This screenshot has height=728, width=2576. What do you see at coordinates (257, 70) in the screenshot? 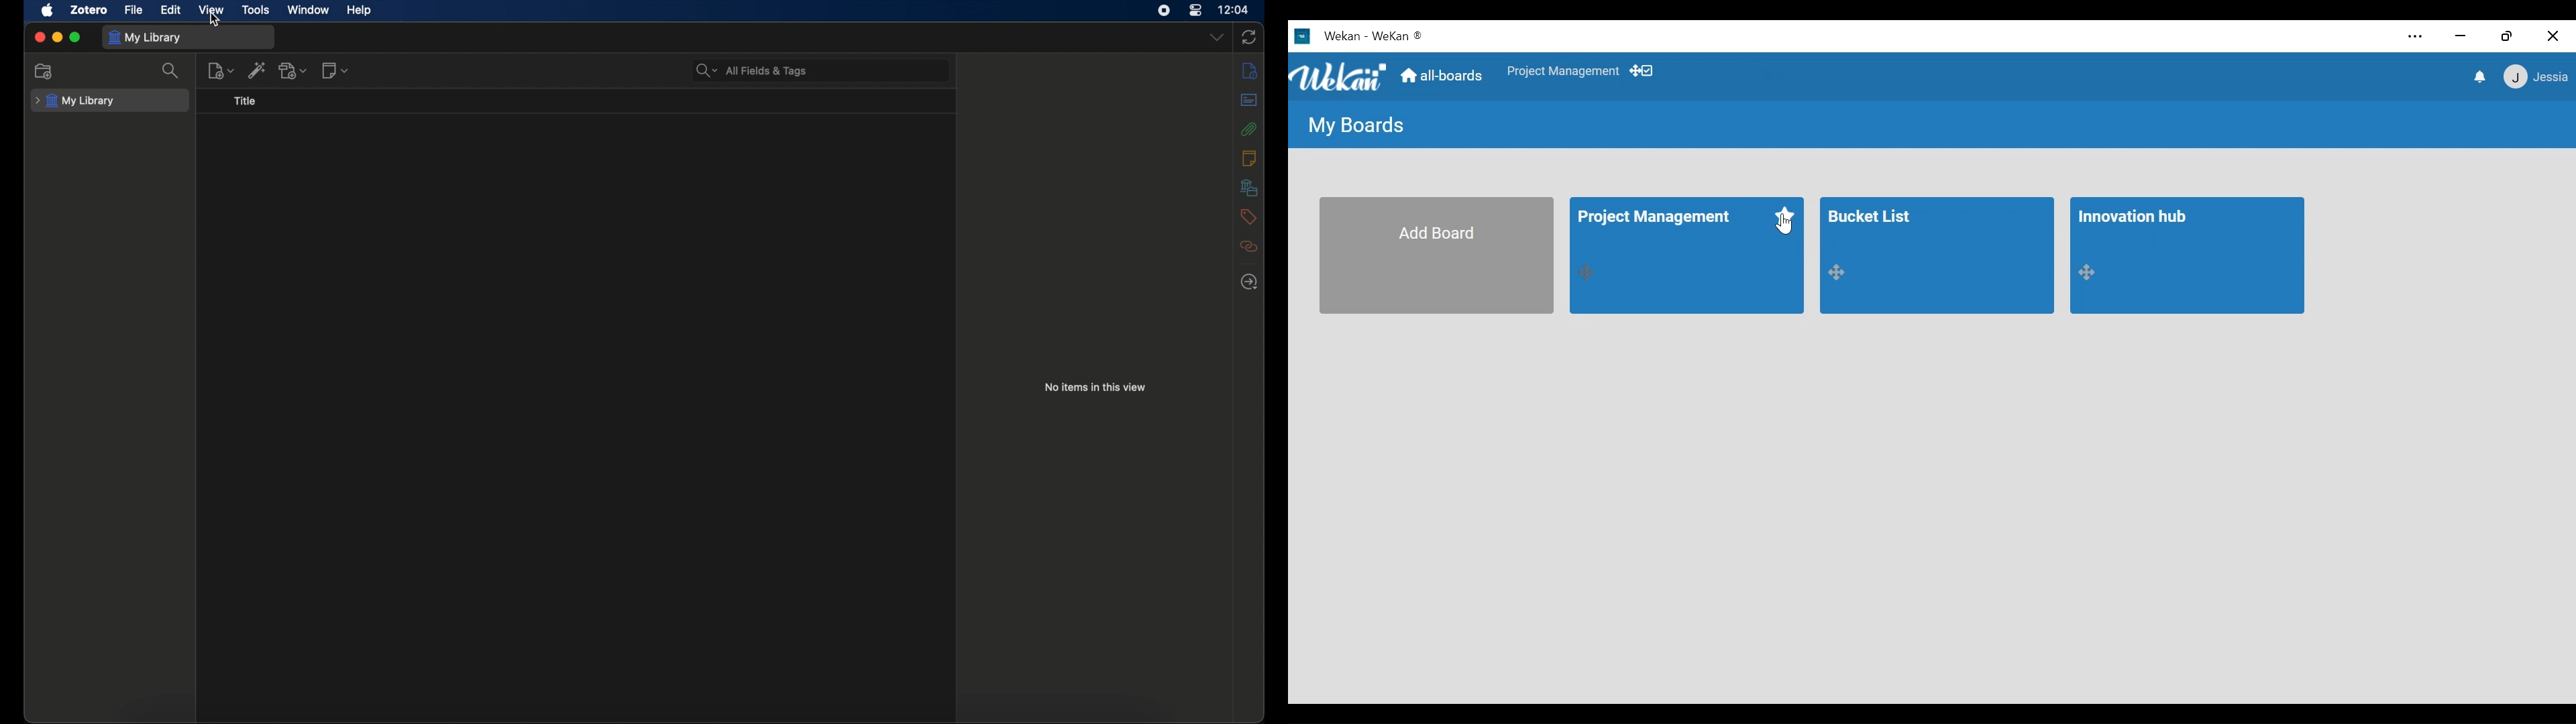
I see `add item by identifier` at bounding box center [257, 70].